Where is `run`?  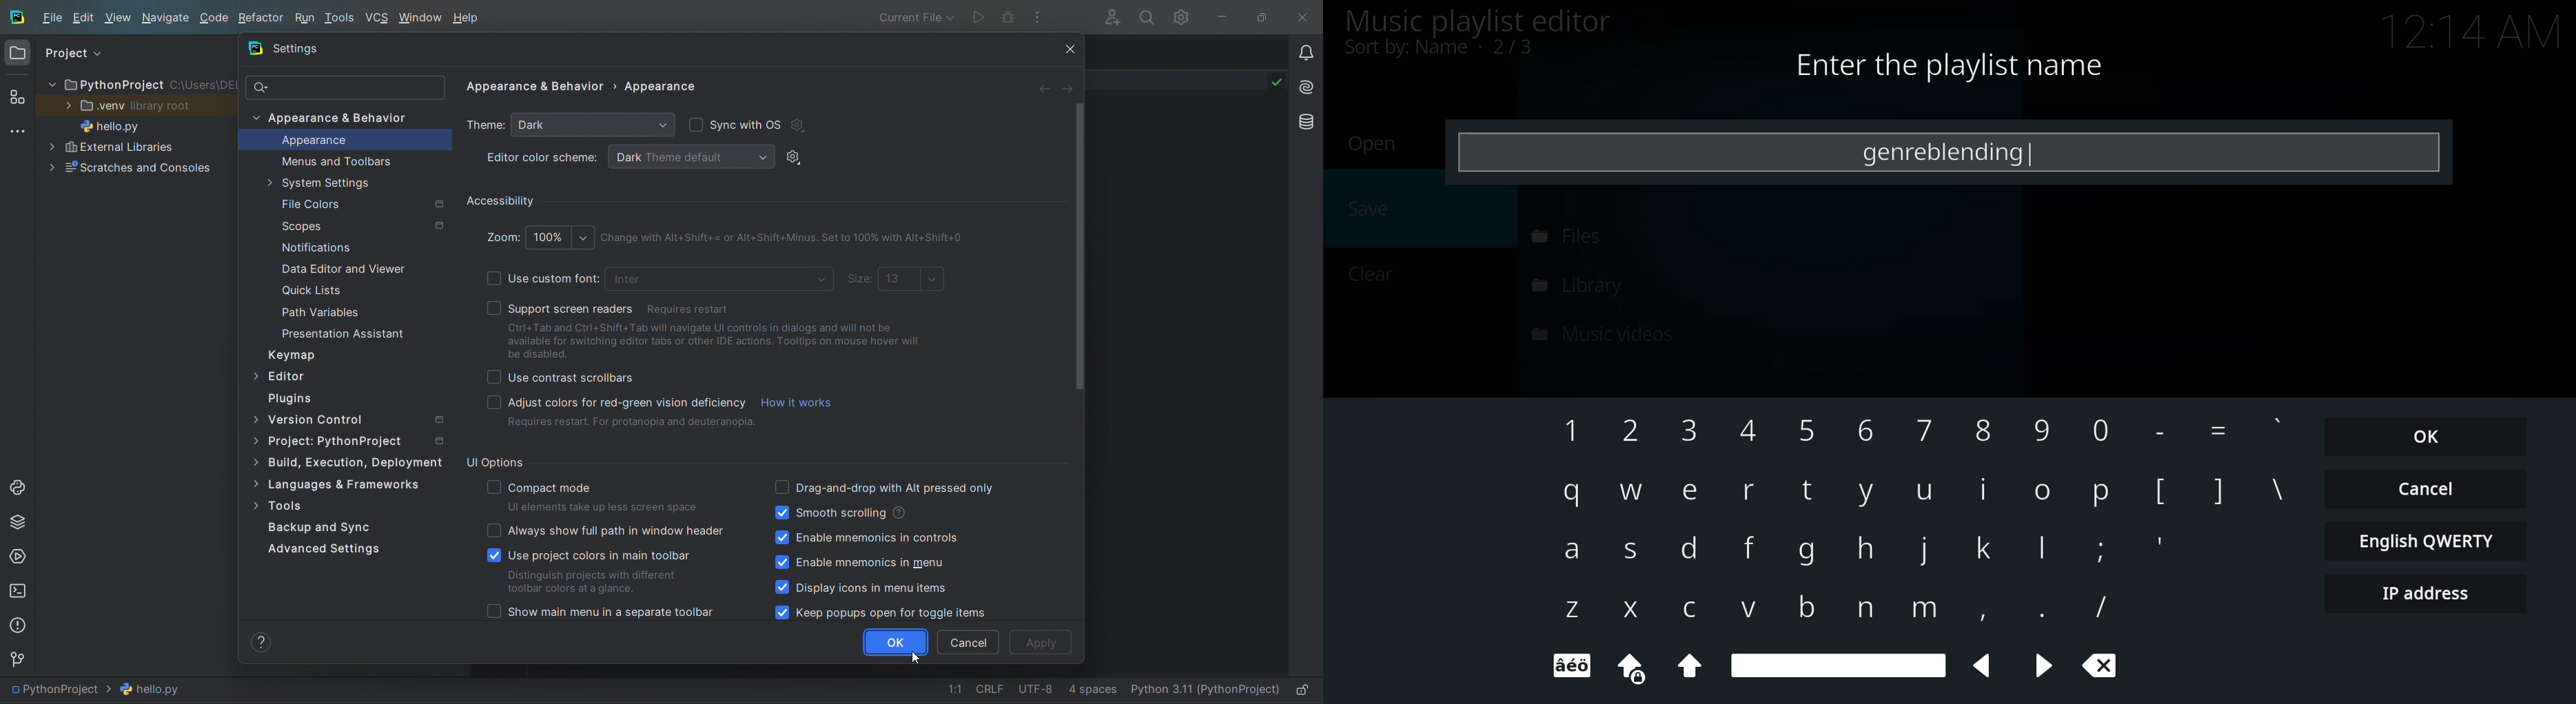 run is located at coordinates (303, 19).